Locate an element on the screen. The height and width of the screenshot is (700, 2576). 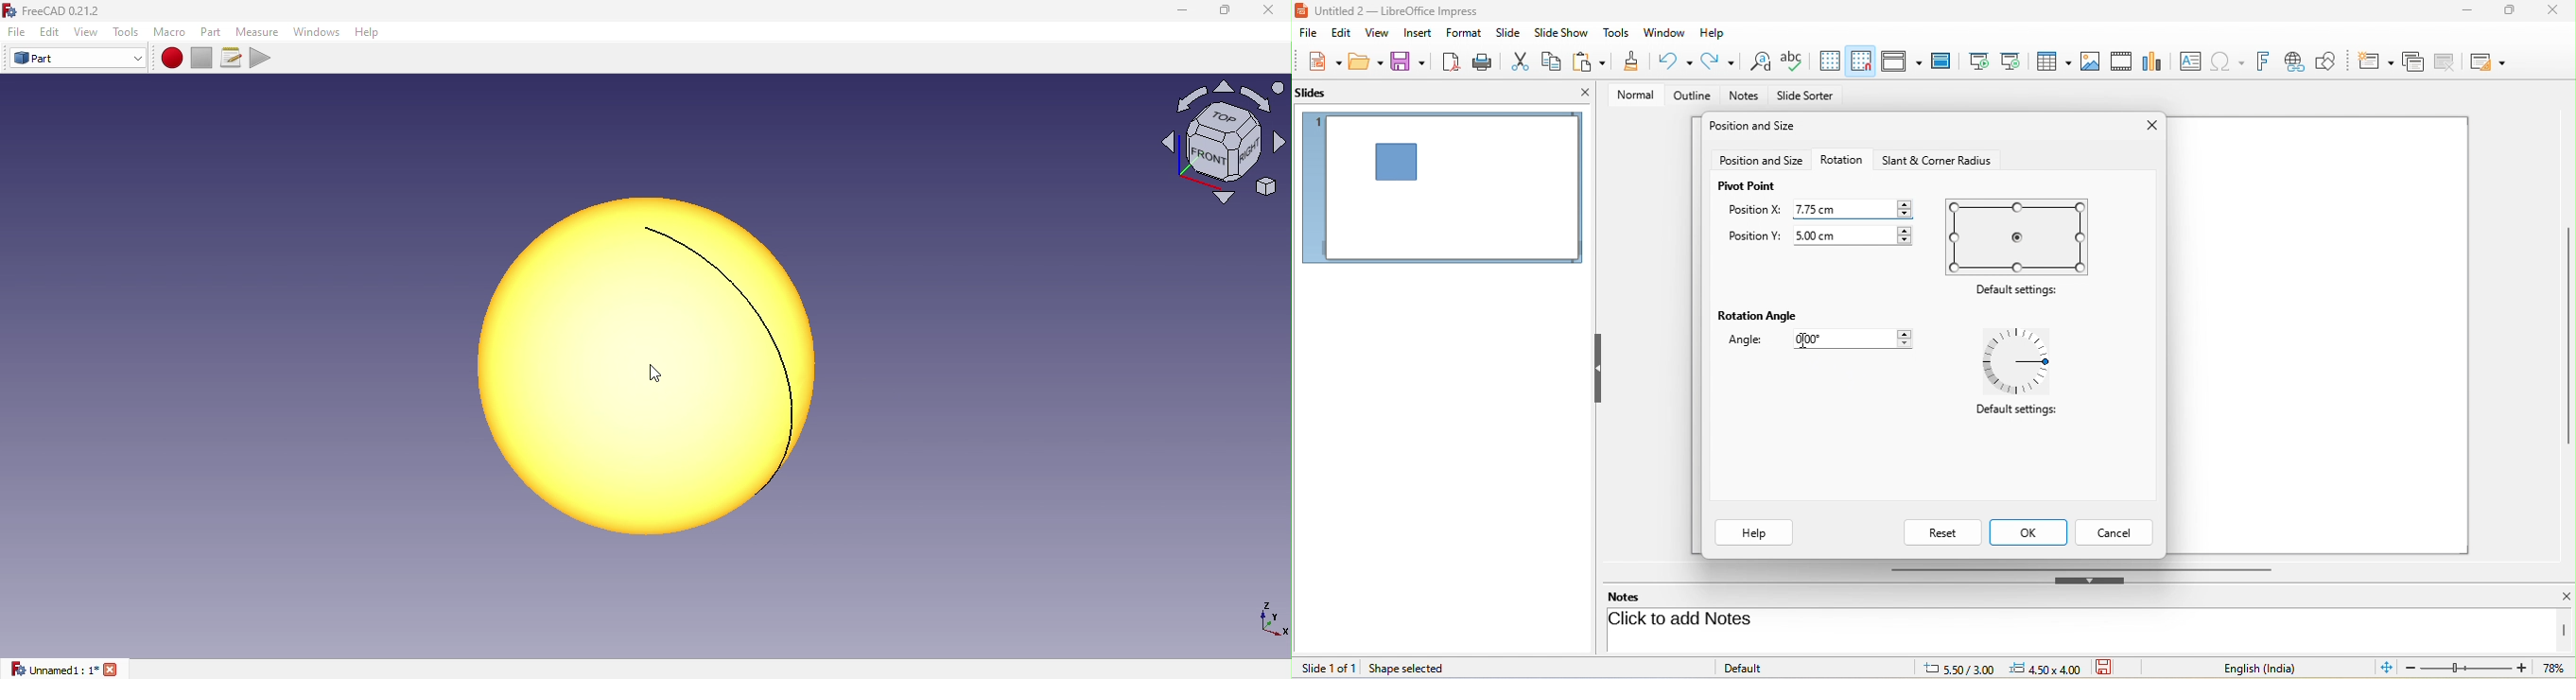
help is located at coordinates (1714, 31).